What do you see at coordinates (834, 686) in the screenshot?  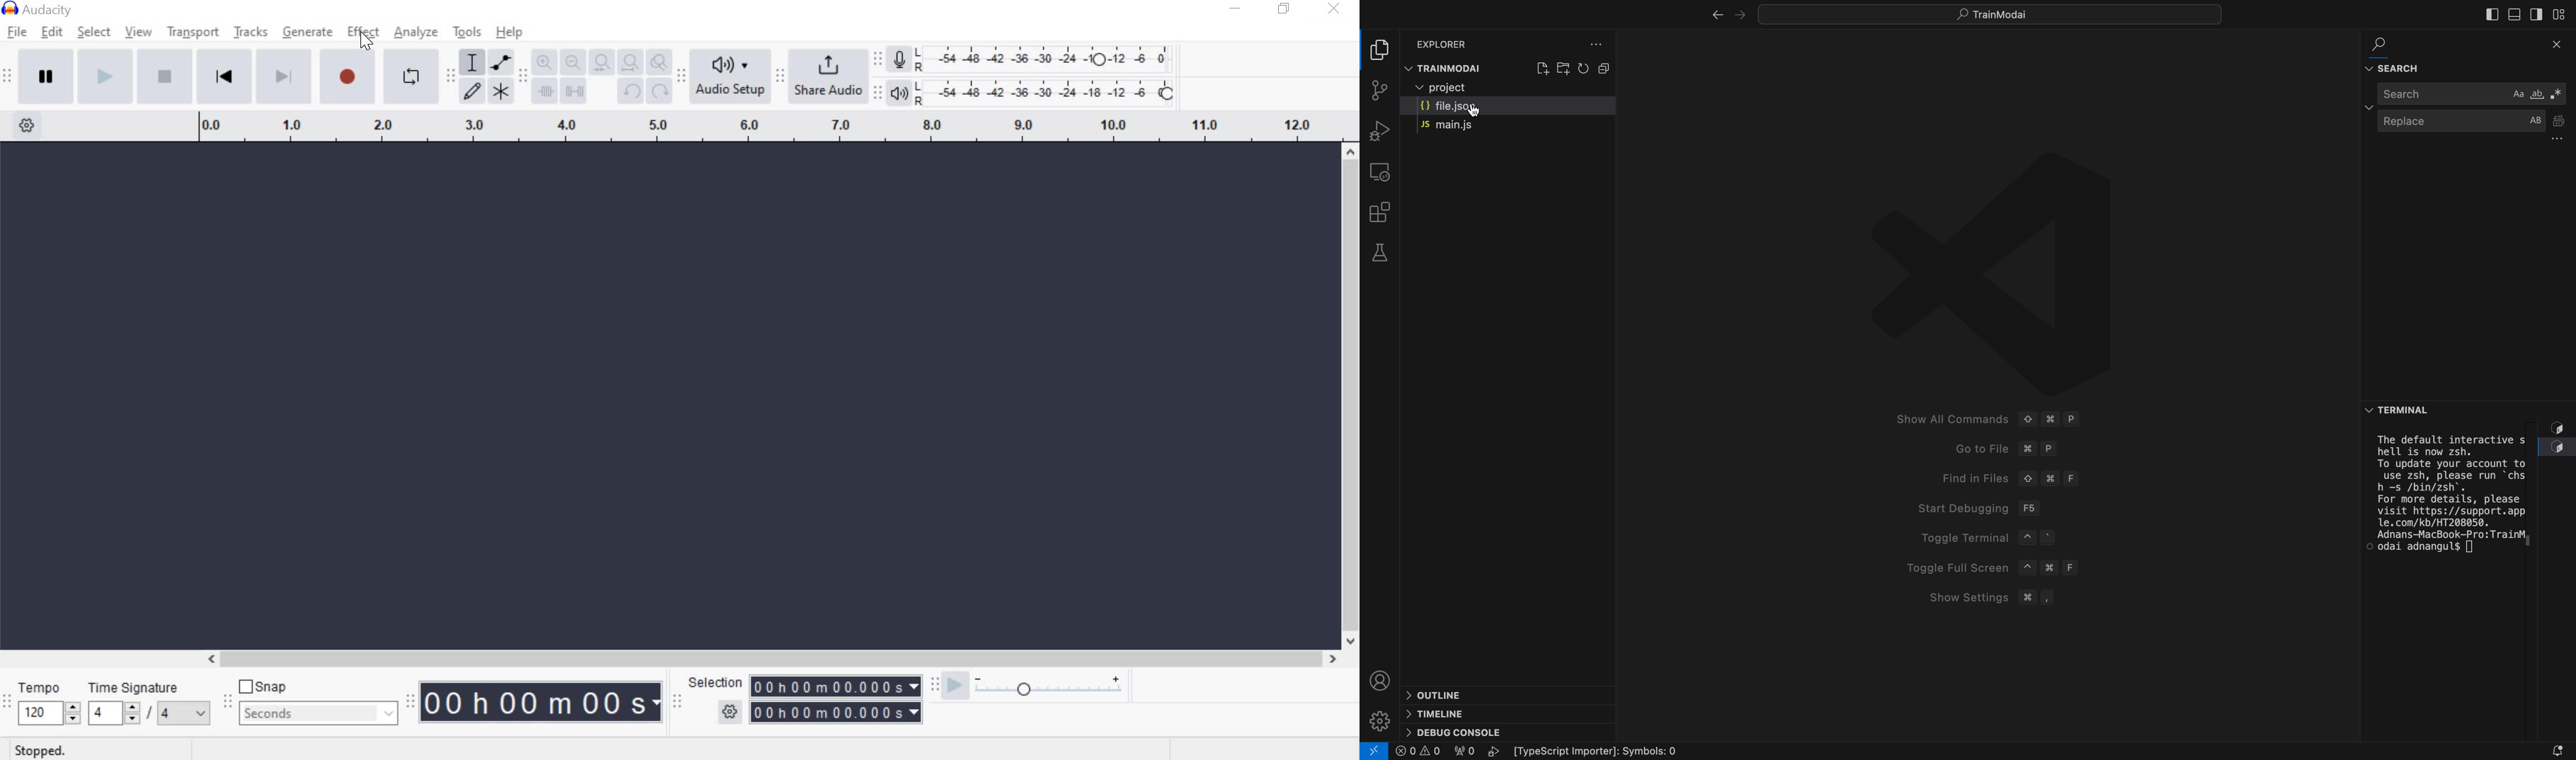 I see `selection time` at bounding box center [834, 686].